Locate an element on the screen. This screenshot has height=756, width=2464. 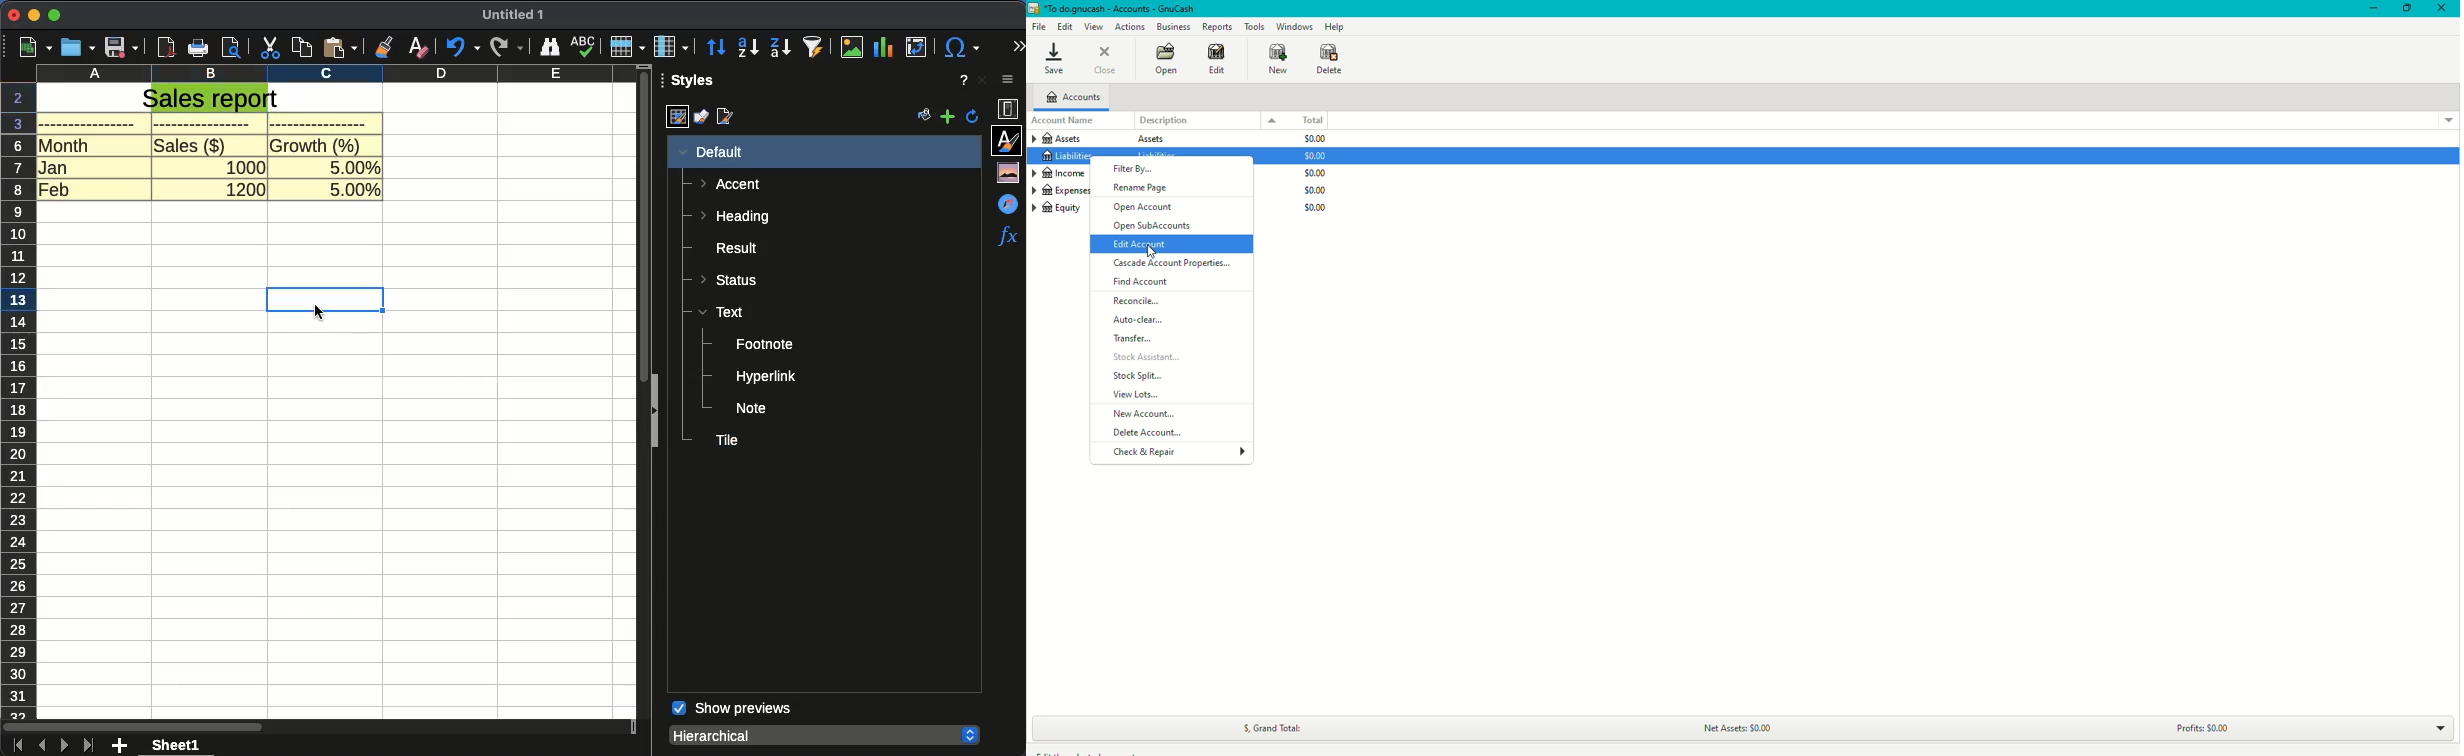
Minimize is located at coordinates (2369, 9).